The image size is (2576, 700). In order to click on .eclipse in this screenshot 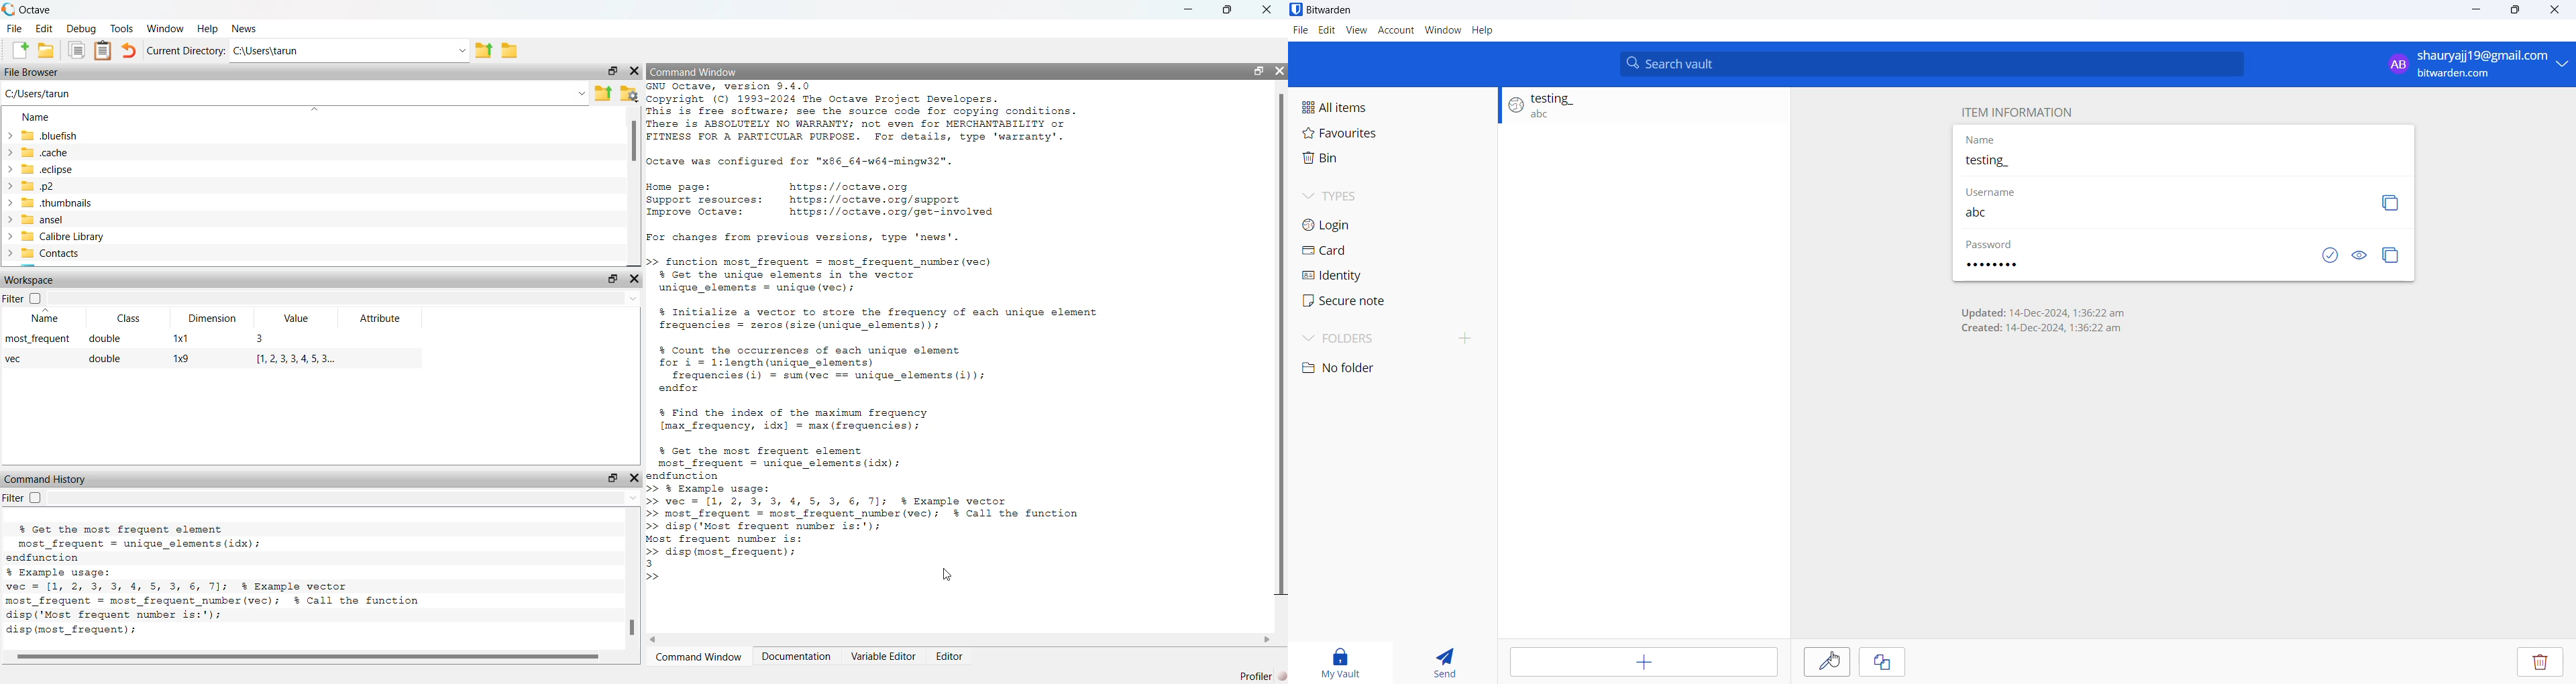, I will do `click(52, 168)`.